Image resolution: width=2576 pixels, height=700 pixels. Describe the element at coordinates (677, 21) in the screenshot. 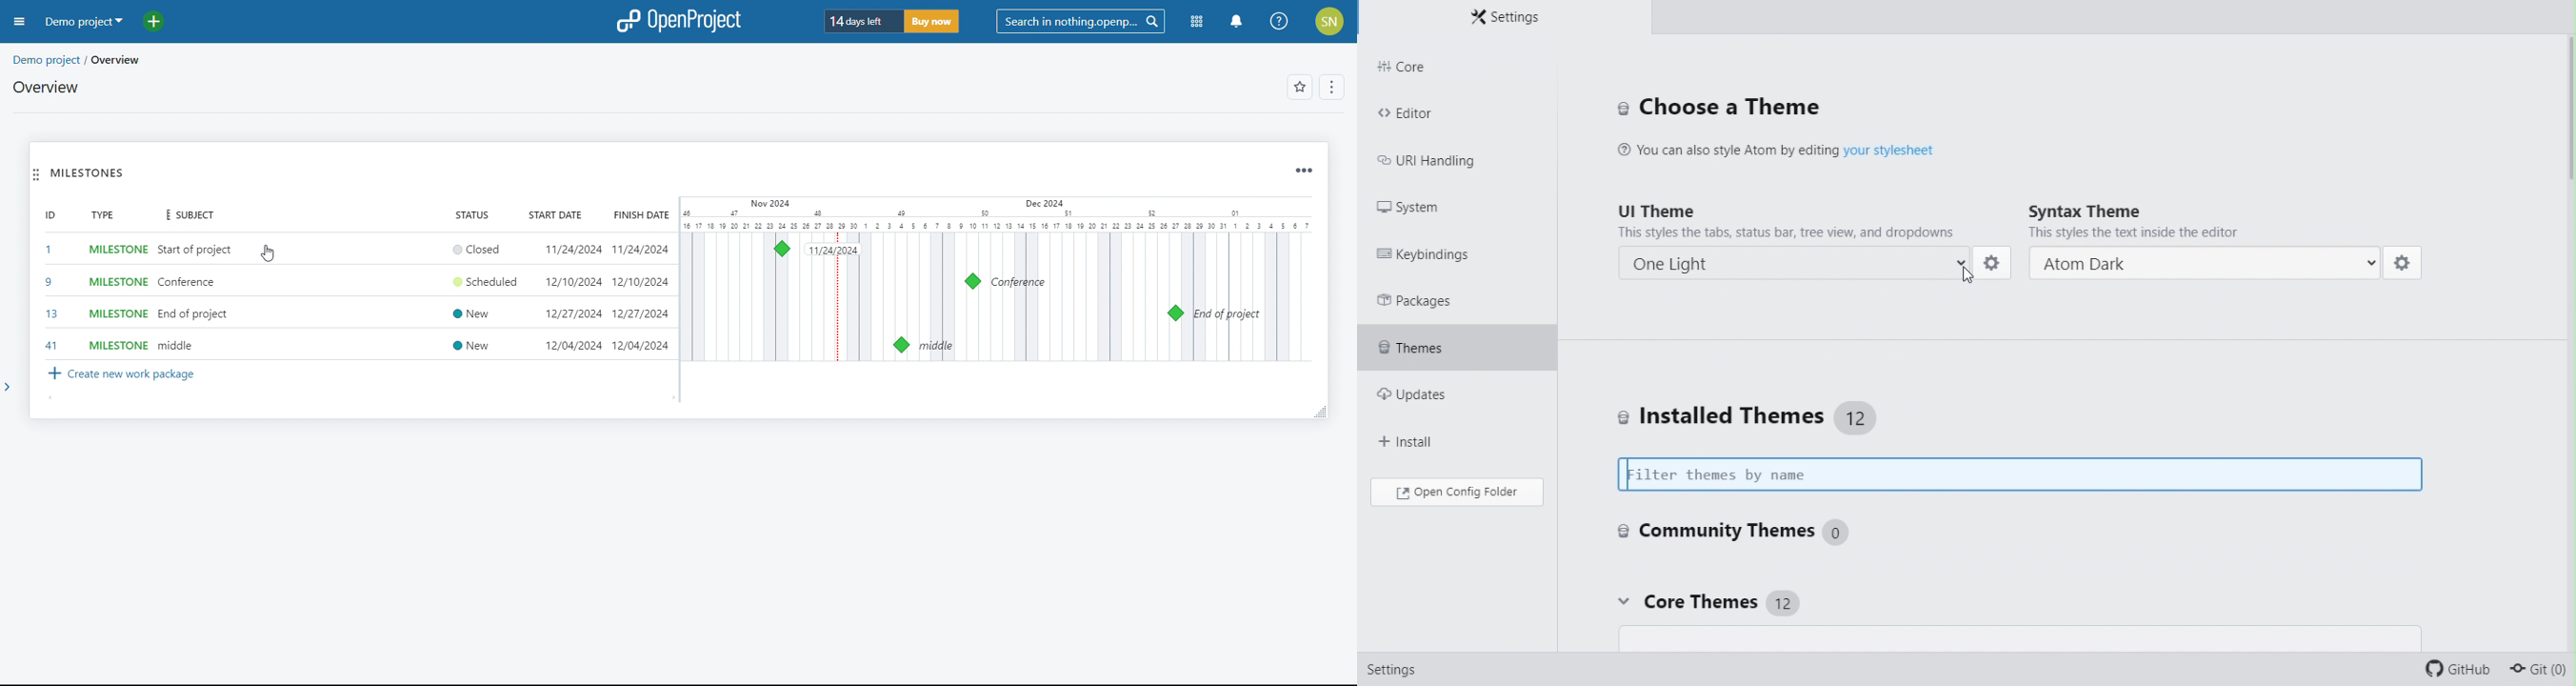

I see `logo` at that location.